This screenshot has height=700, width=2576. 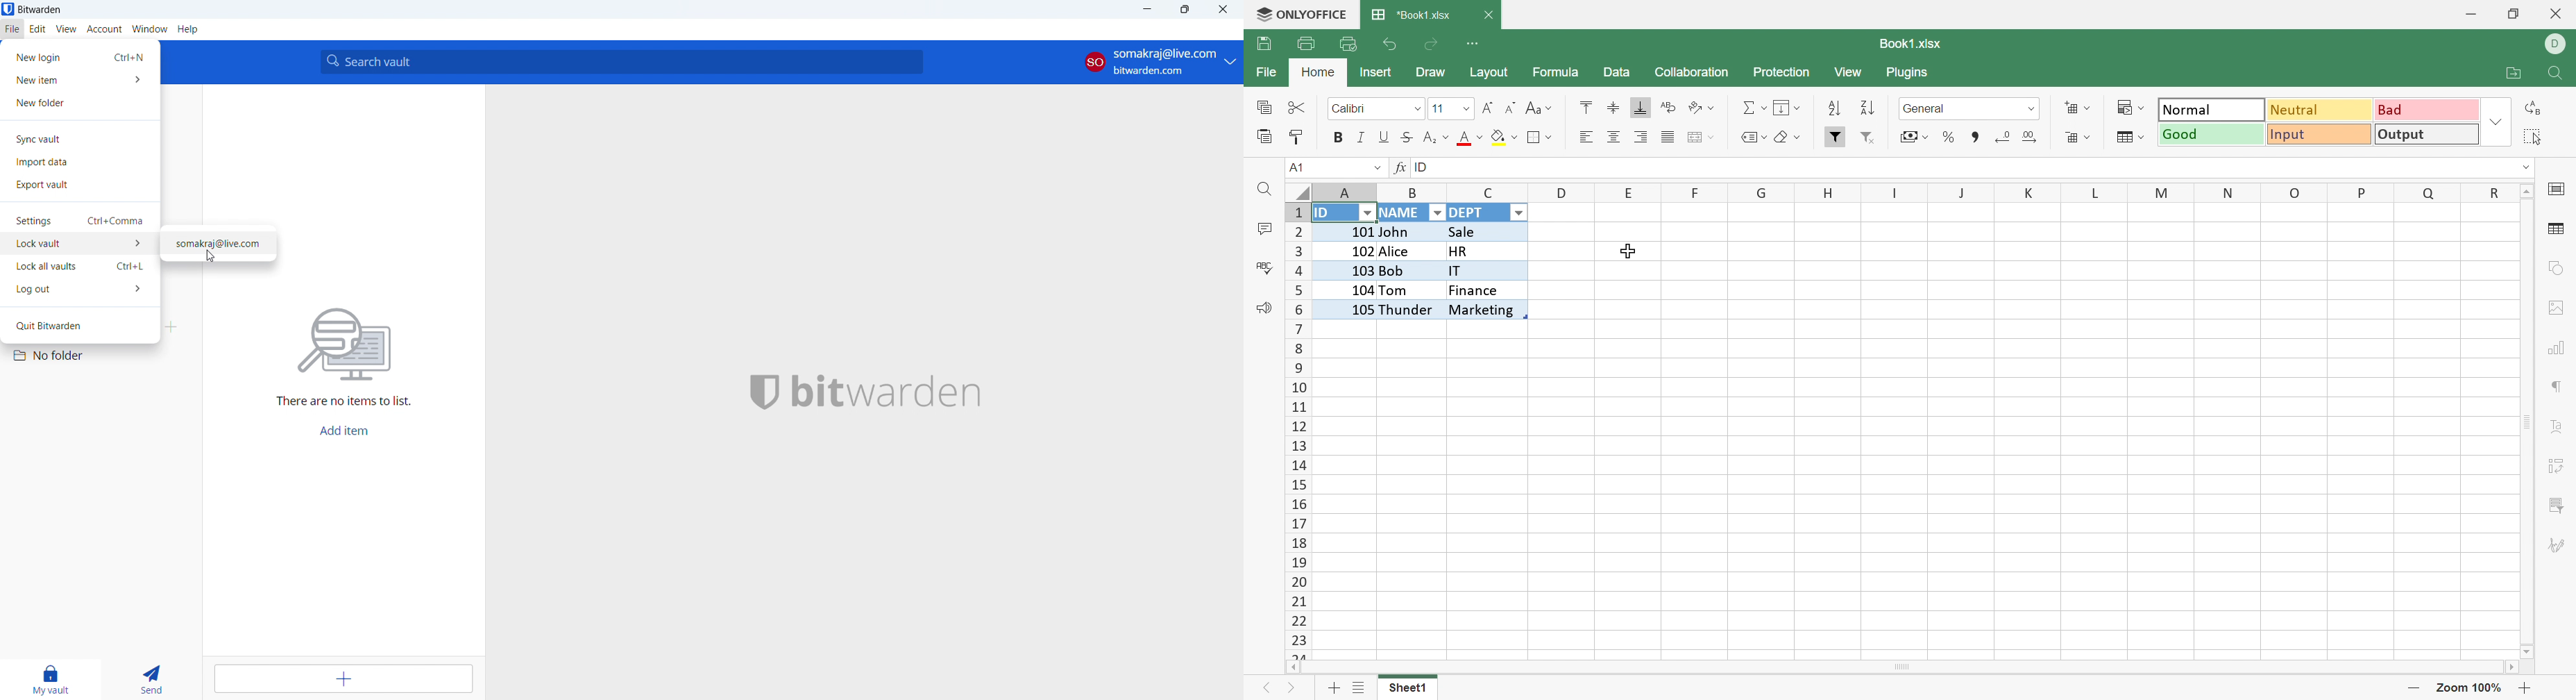 I want to click on *Book1.xlsx, so click(x=1413, y=16).